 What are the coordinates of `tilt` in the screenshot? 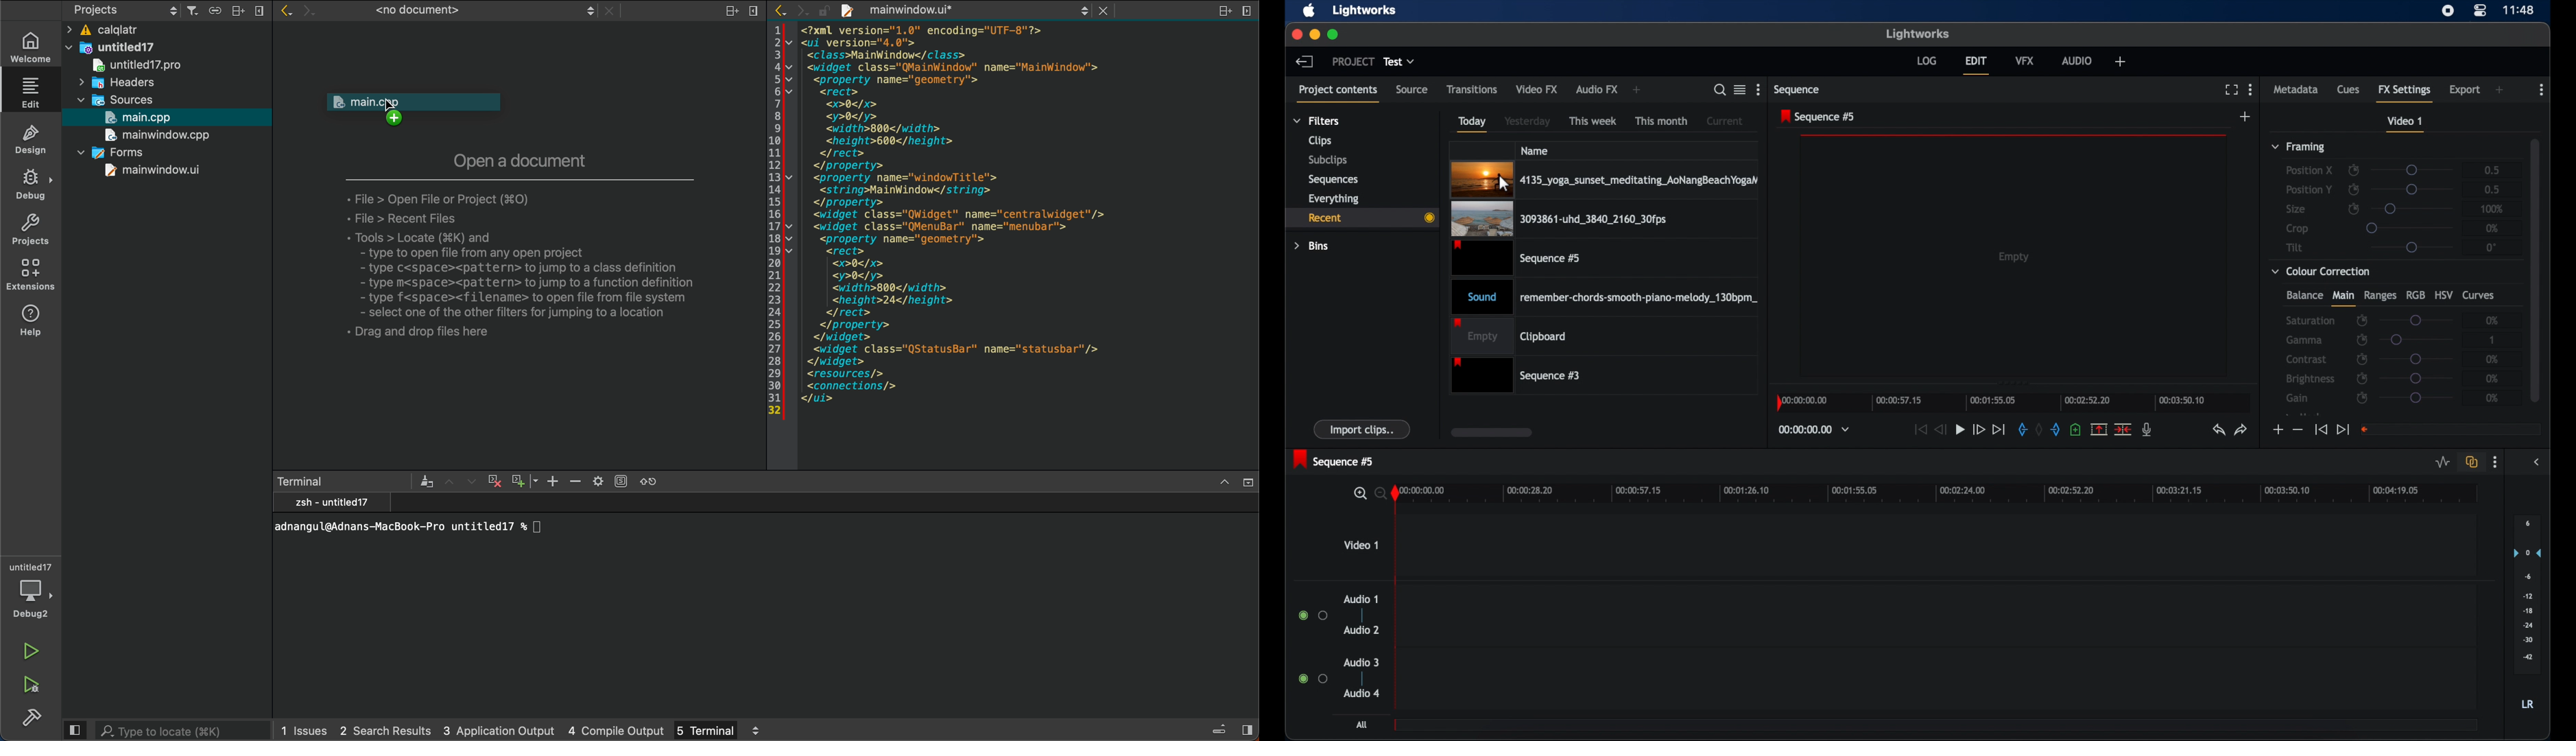 It's located at (2295, 248).